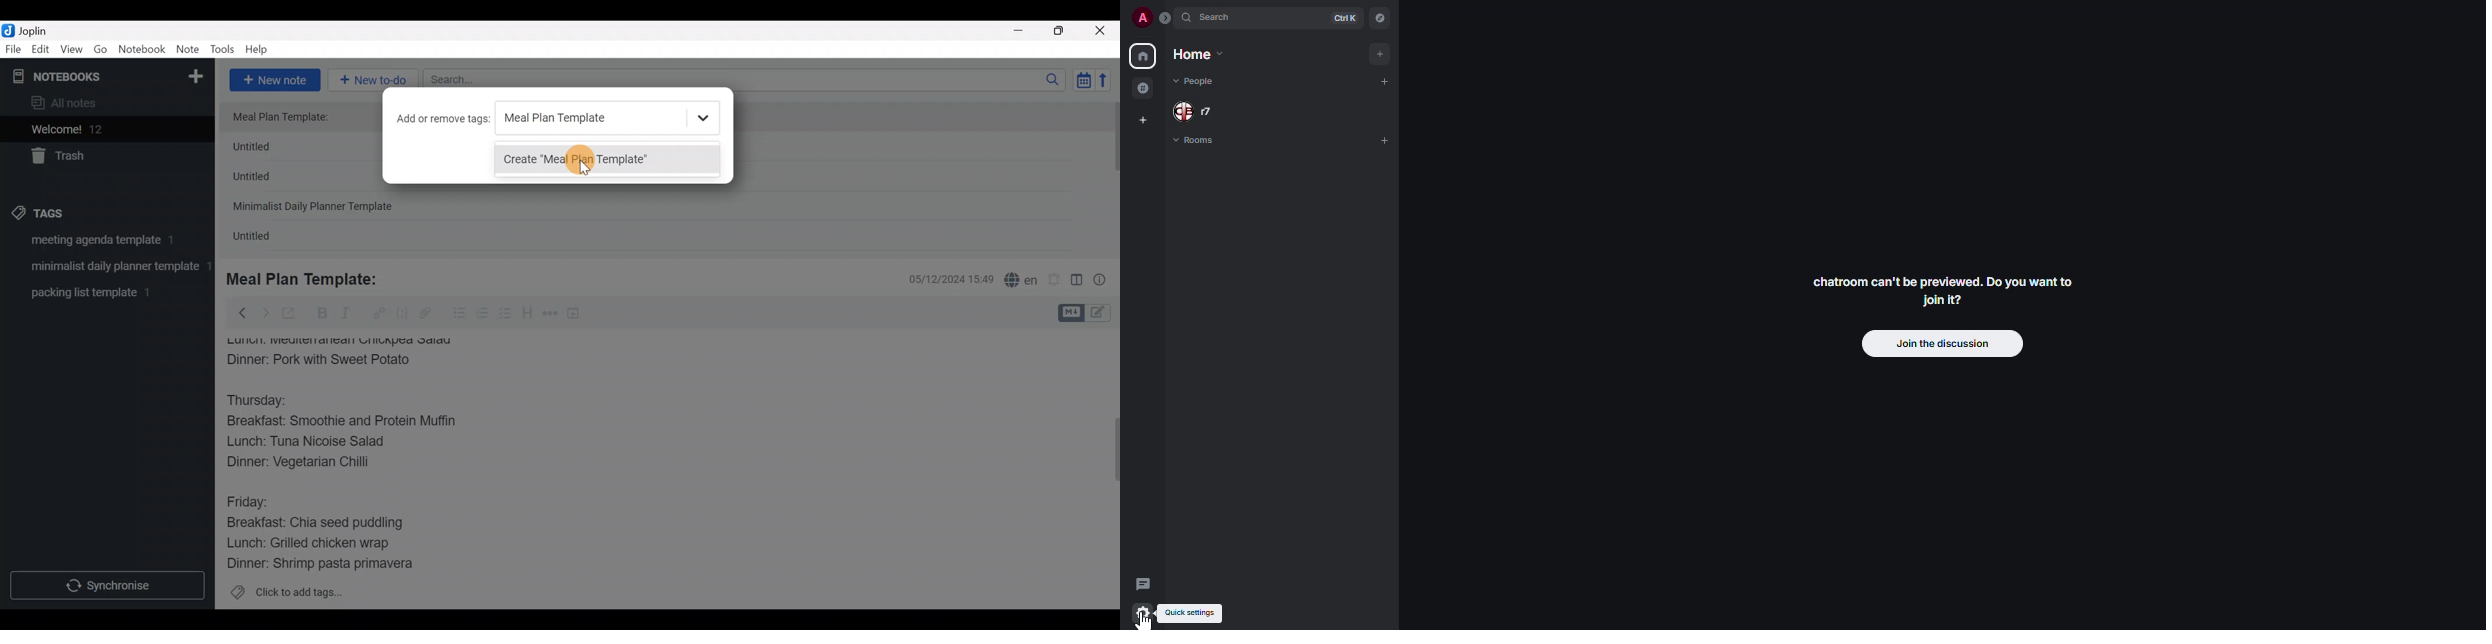 The image size is (2492, 644). Describe the element at coordinates (309, 464) in the screenshot. I see `Dinner: Vegetarian Chilli` at that location.